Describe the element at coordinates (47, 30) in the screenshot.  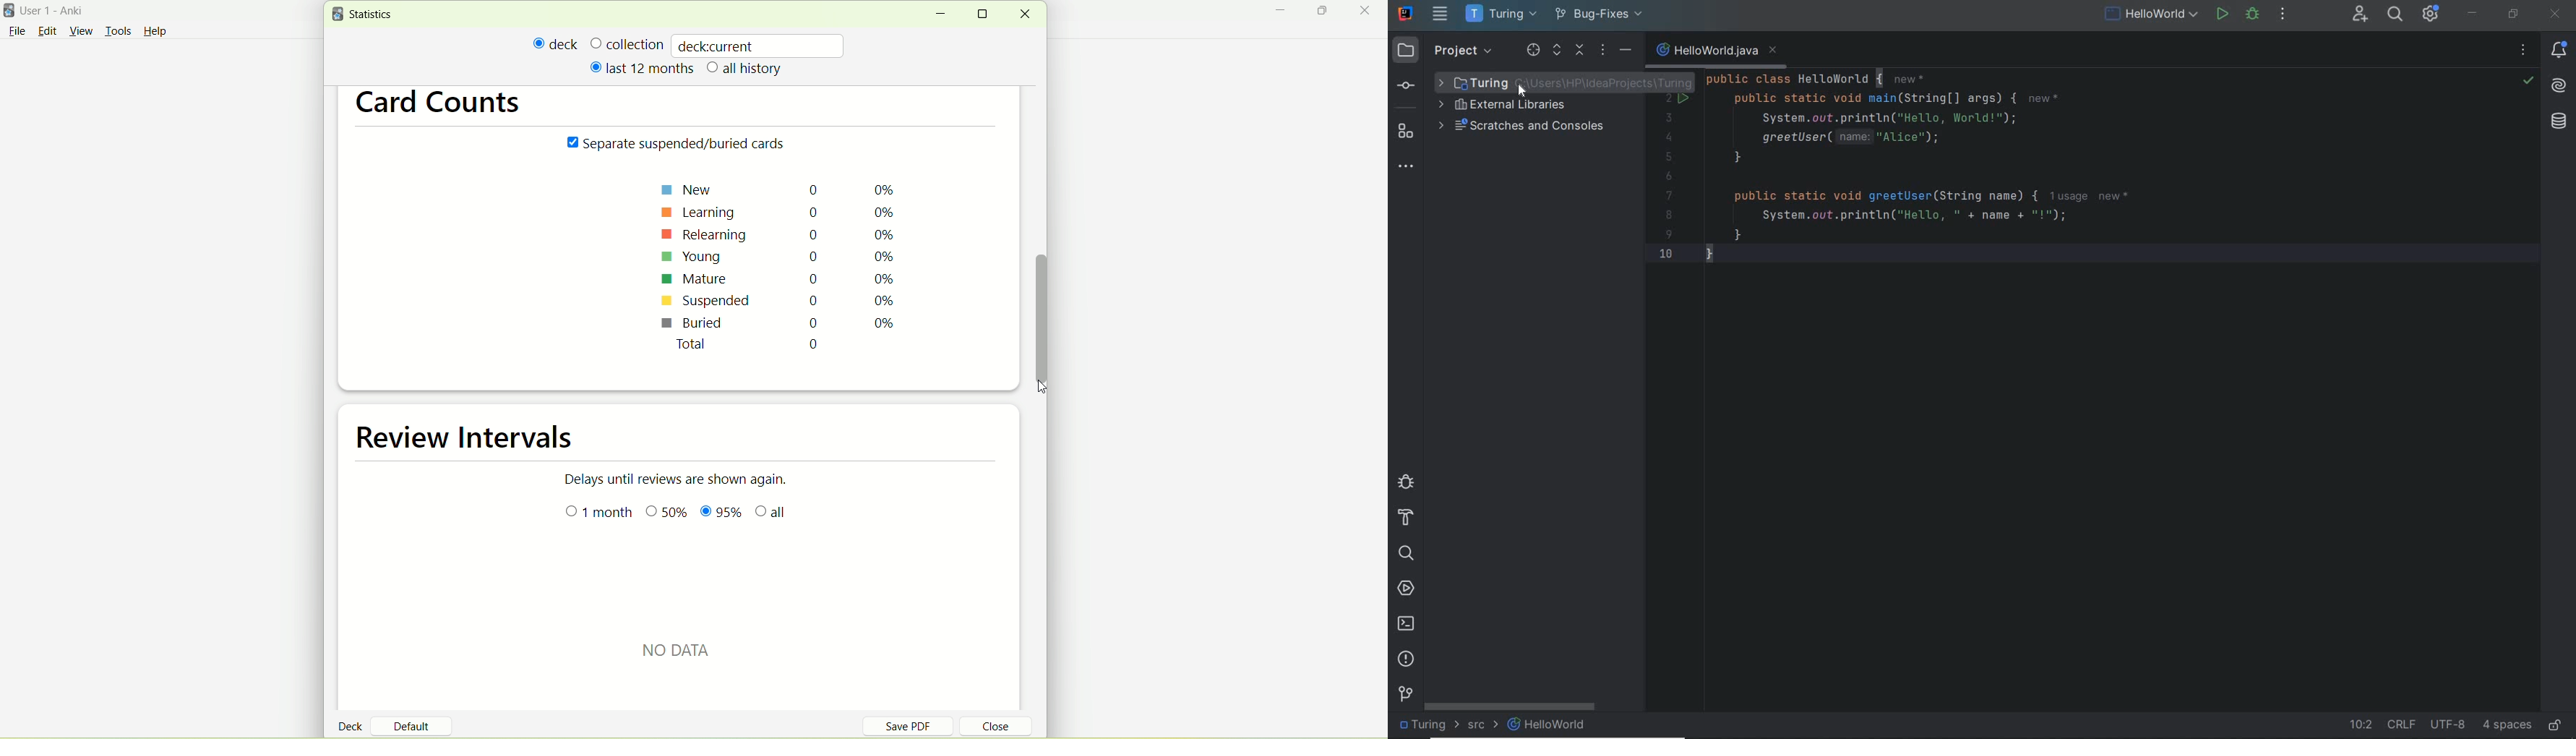
I see `edit` at that location.